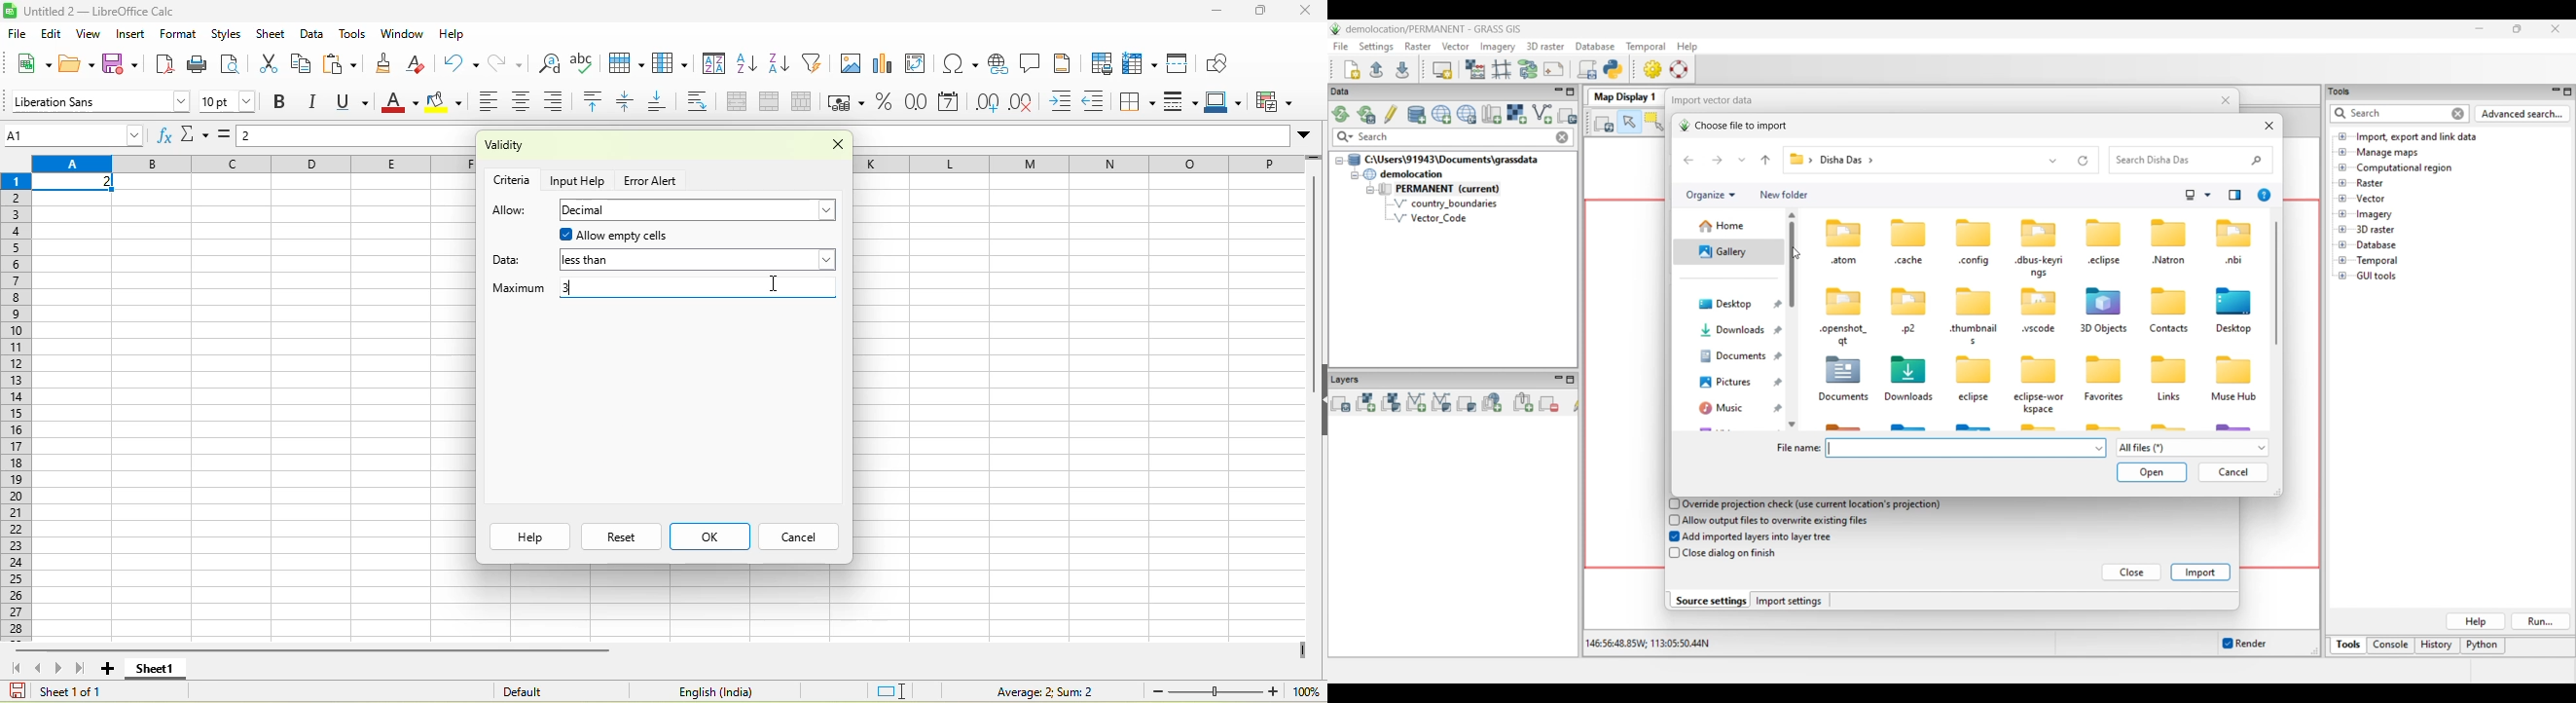 The height and width of the screenshot is (728, 2576). I want to click on untiteld2- libreoffice calc, so click(112, 11).